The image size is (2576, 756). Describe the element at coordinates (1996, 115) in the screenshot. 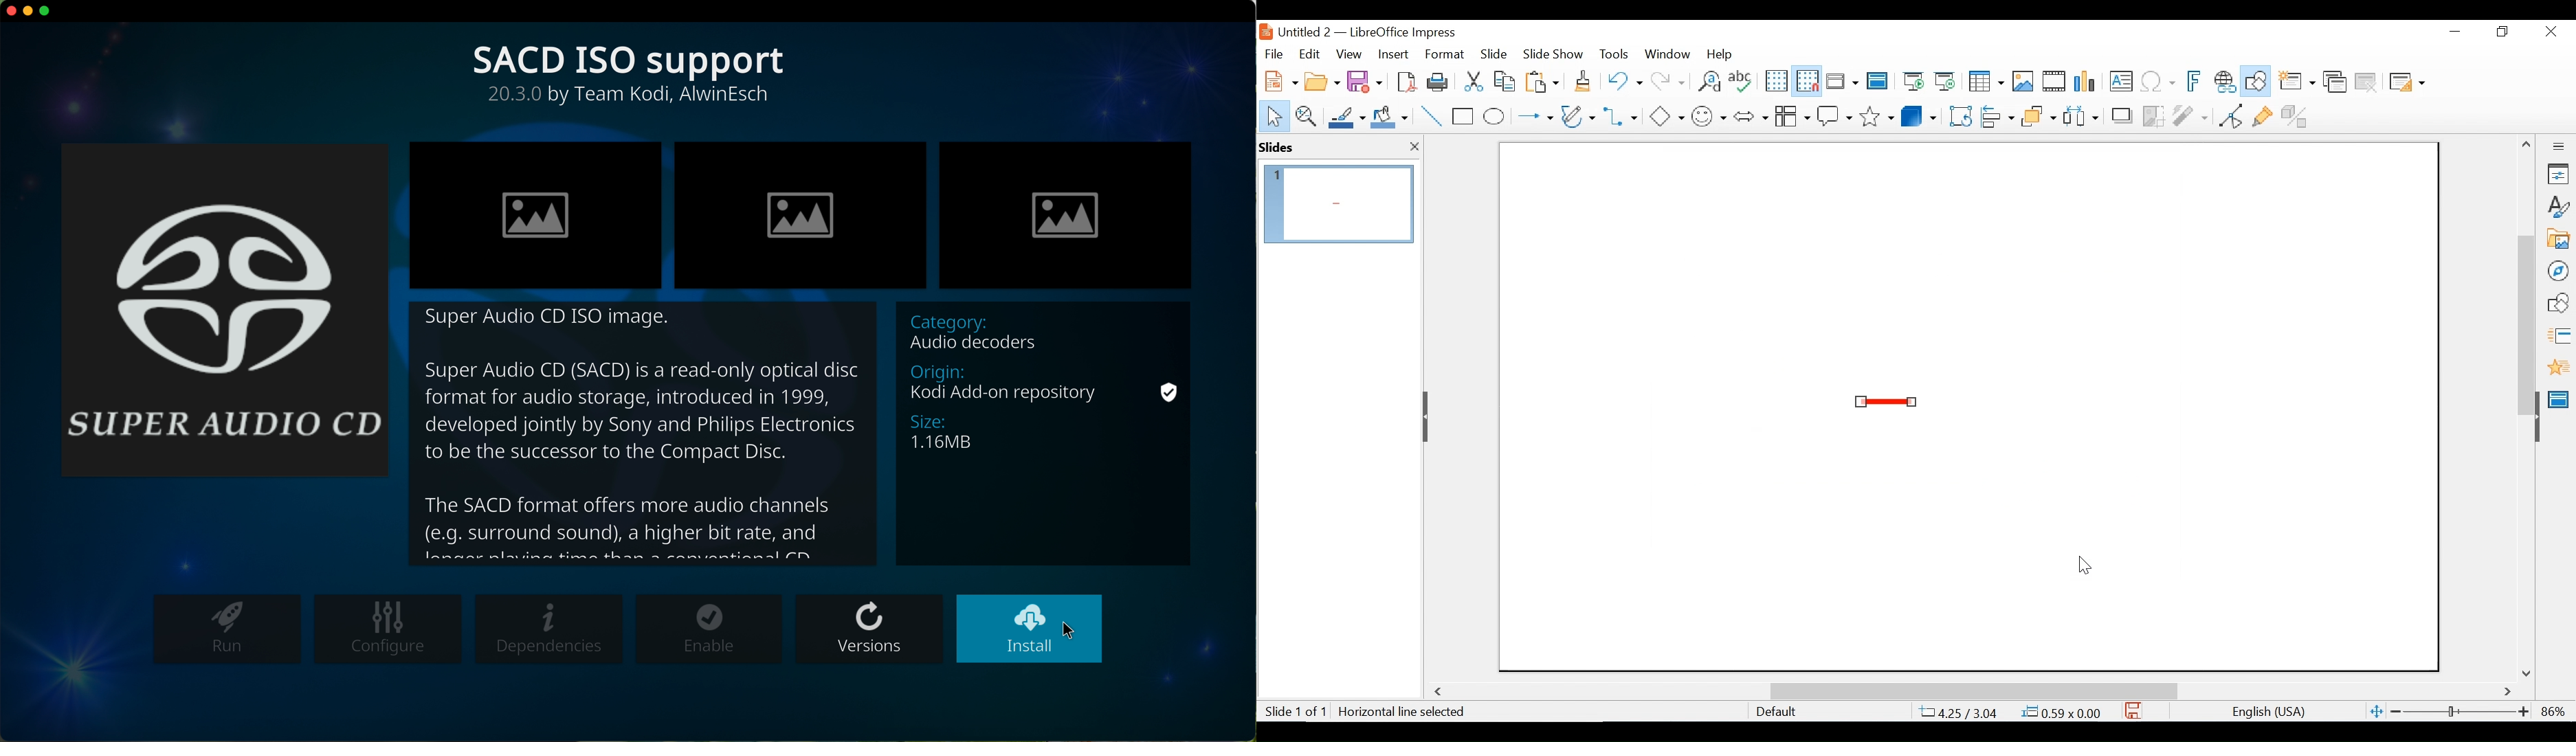

I see `Align Objects` at that location.